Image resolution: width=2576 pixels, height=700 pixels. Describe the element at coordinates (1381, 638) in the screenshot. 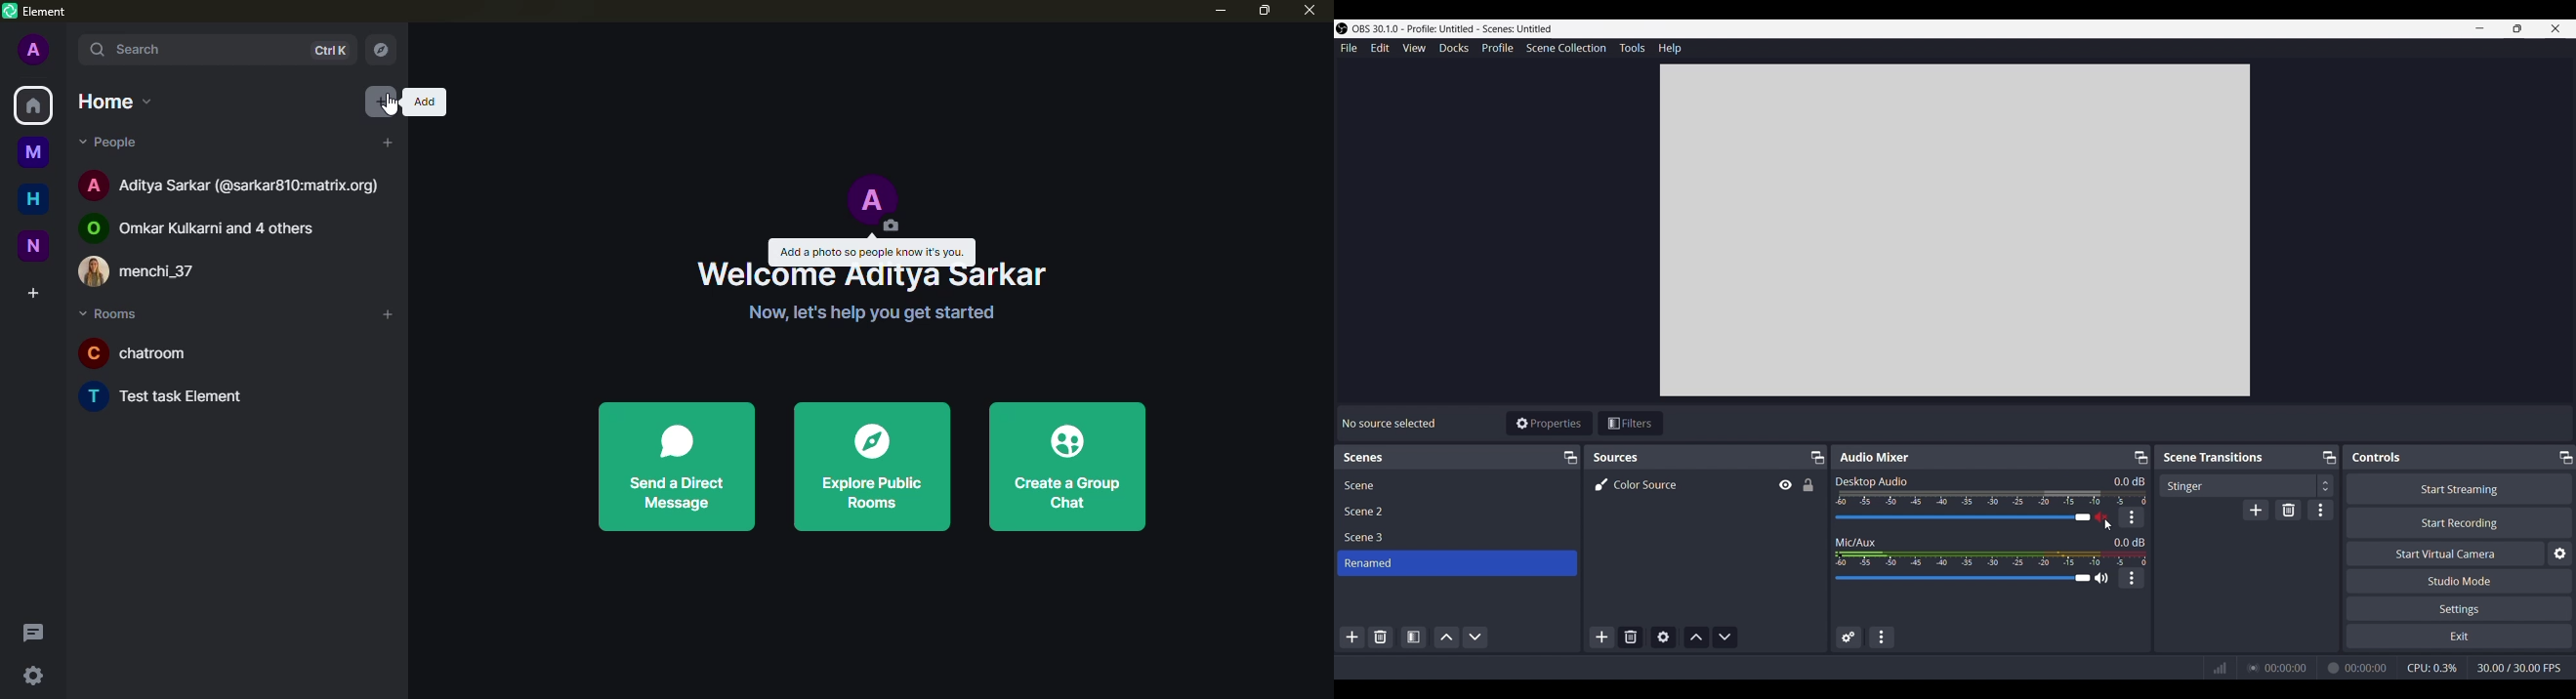

I see `Delete selected scene` at that location.